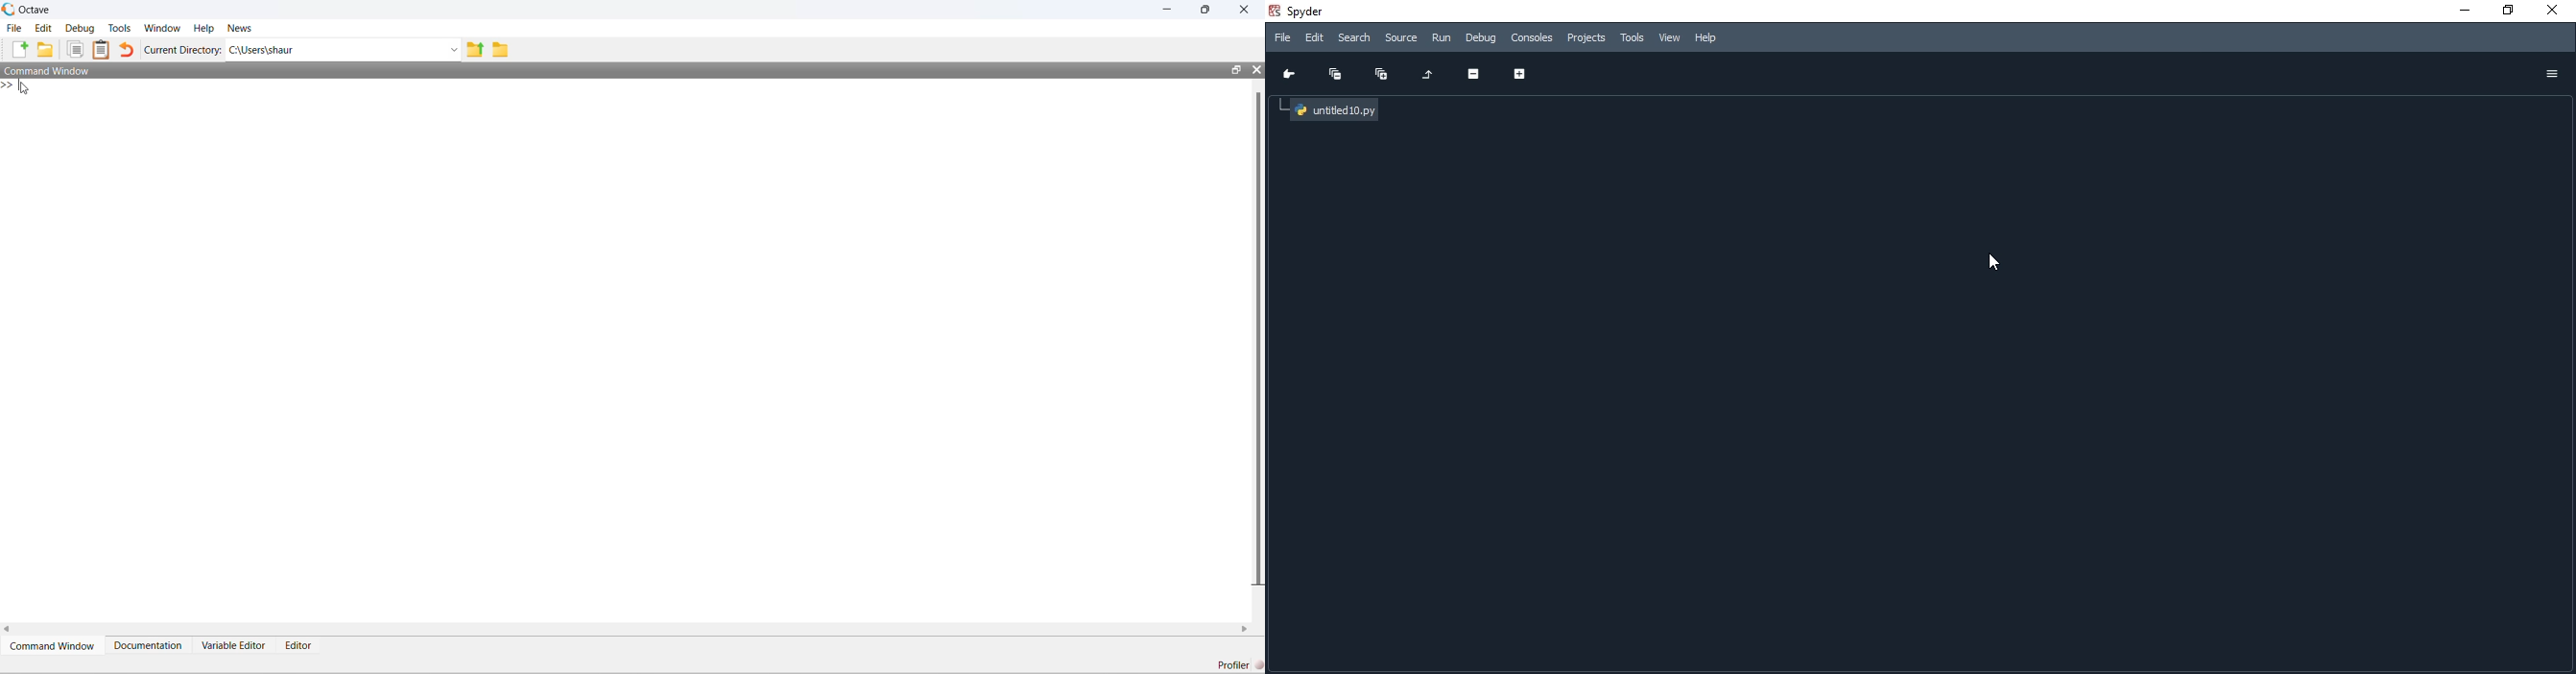 This screenshot has height=700, width=2576. What do you see at coordinates (1439, 39) in the screenshot?
I see `Run` at bounding box center [1439, 39].